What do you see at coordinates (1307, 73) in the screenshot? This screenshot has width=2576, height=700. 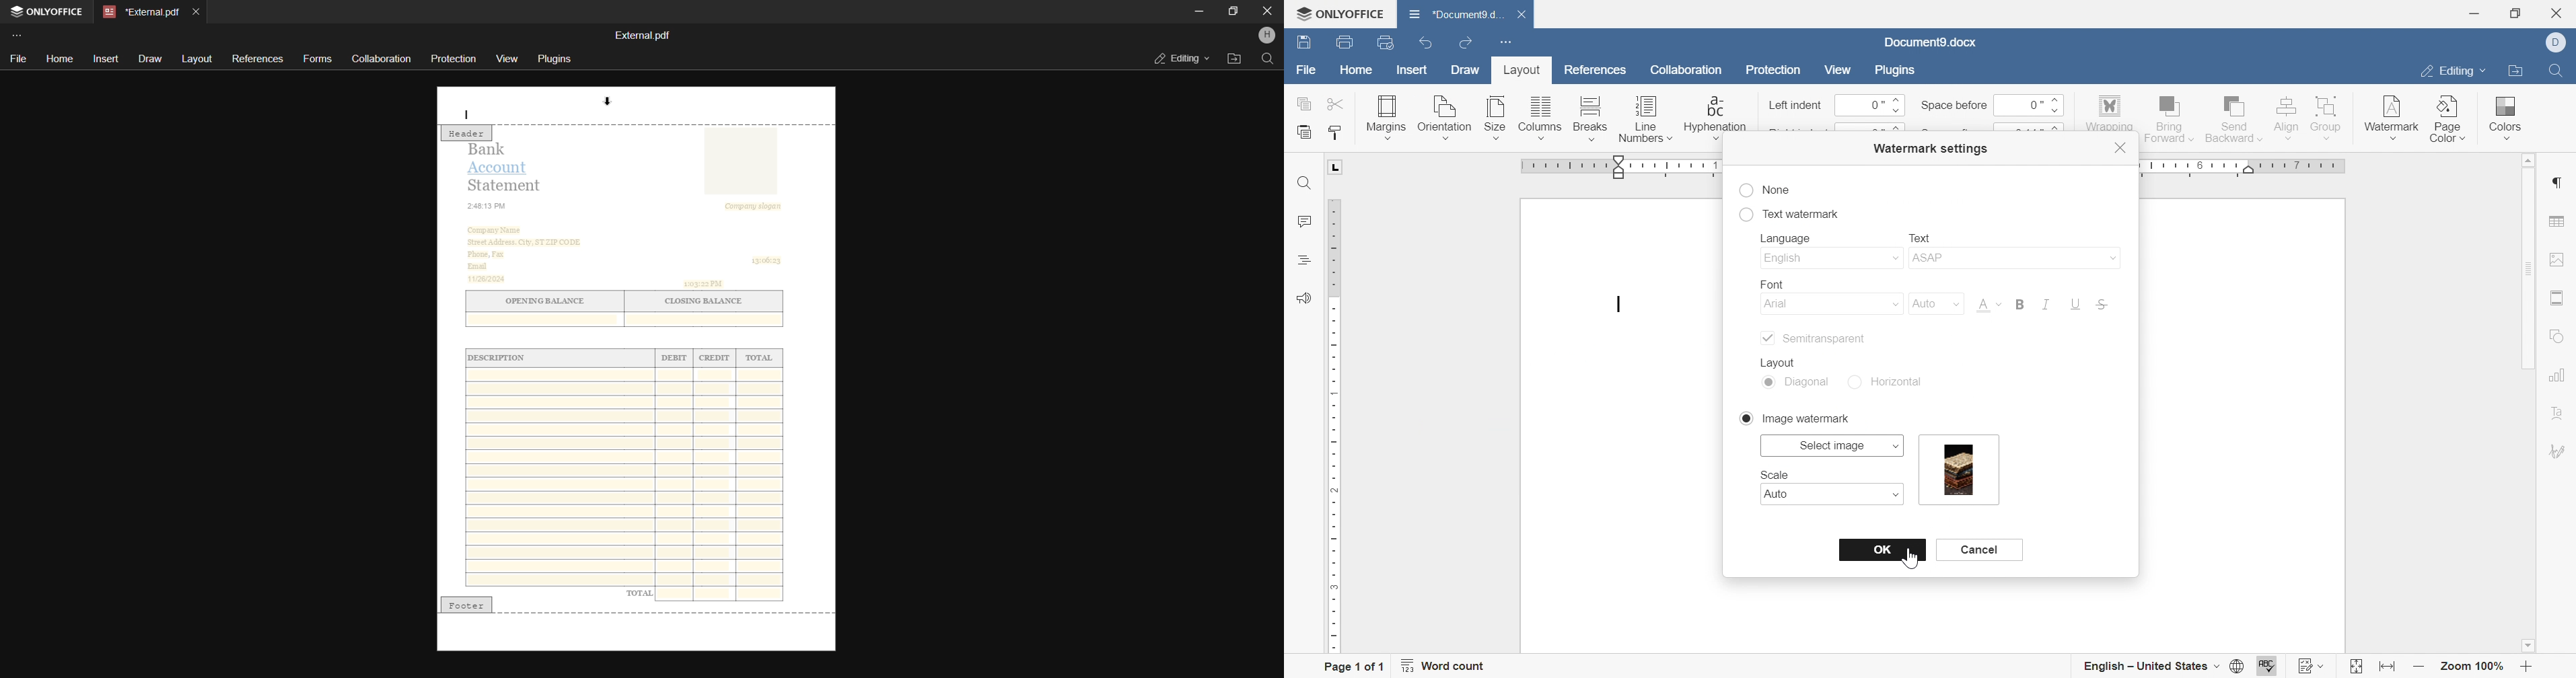 I see `file` at bounding box center [1307, 73].